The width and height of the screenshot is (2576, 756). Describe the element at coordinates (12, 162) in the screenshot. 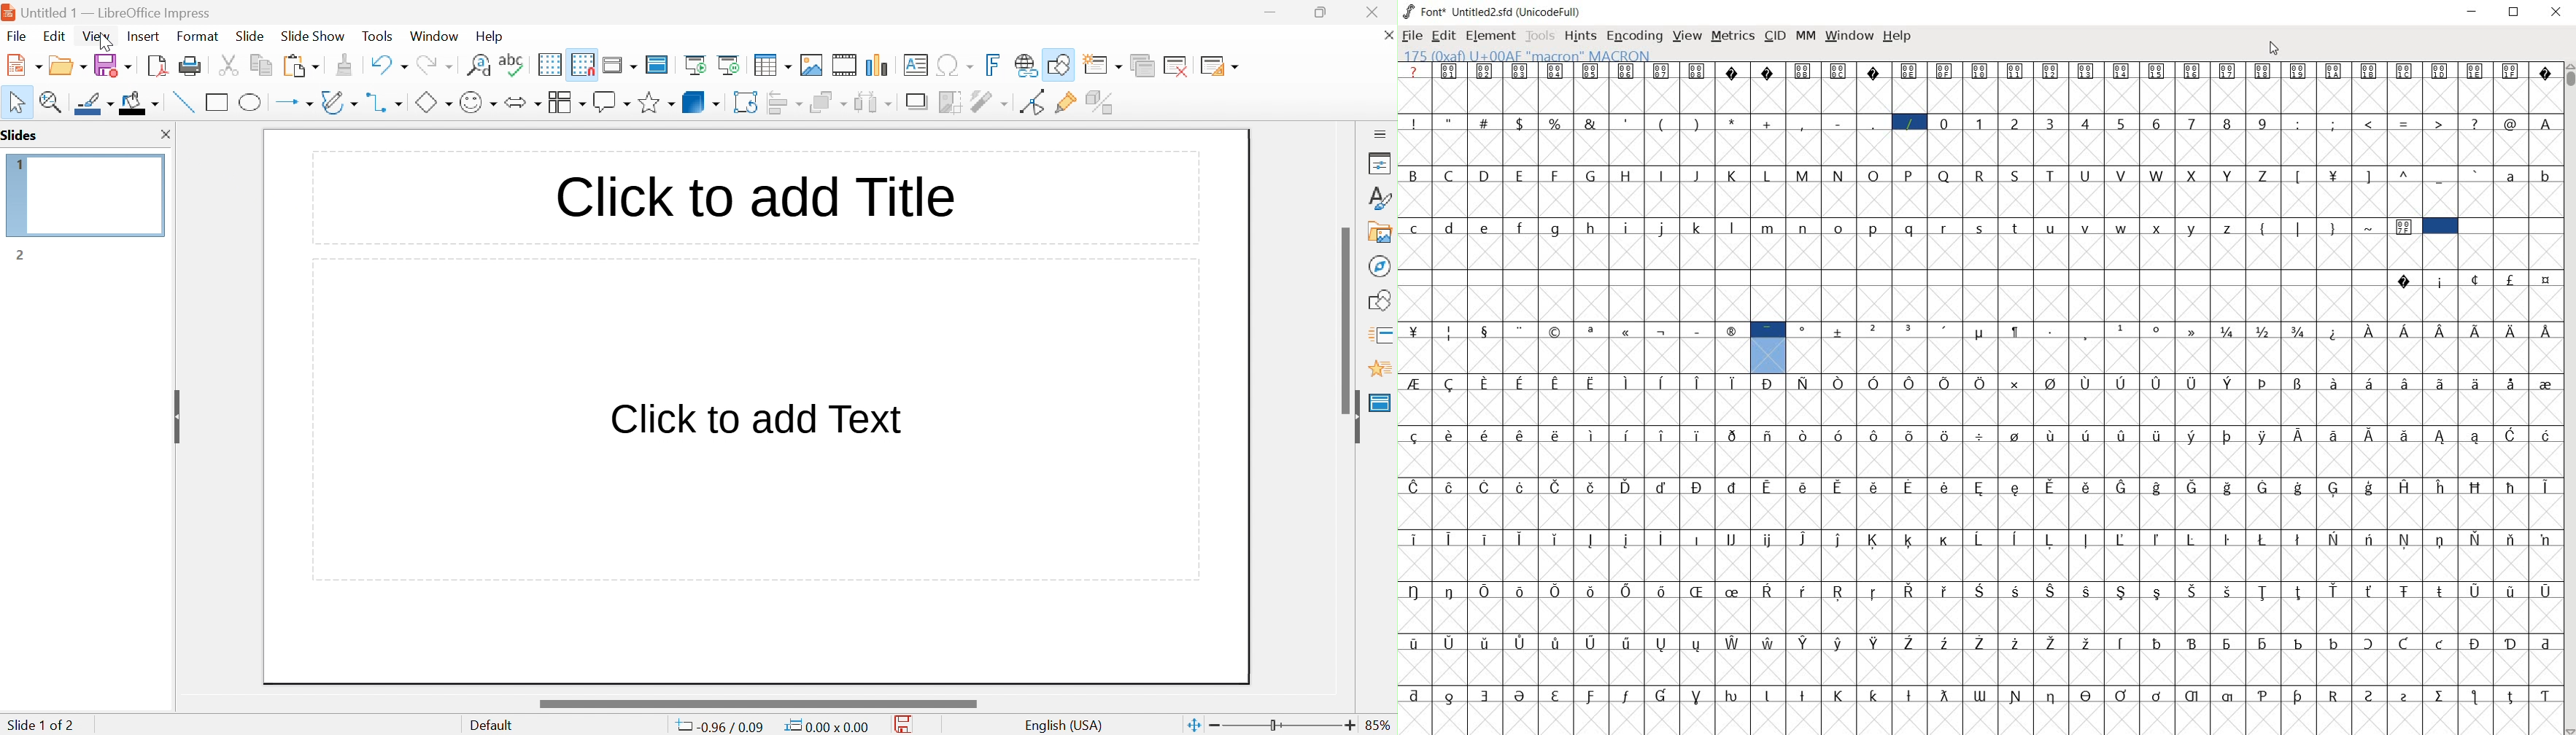

I see `1` at that location.